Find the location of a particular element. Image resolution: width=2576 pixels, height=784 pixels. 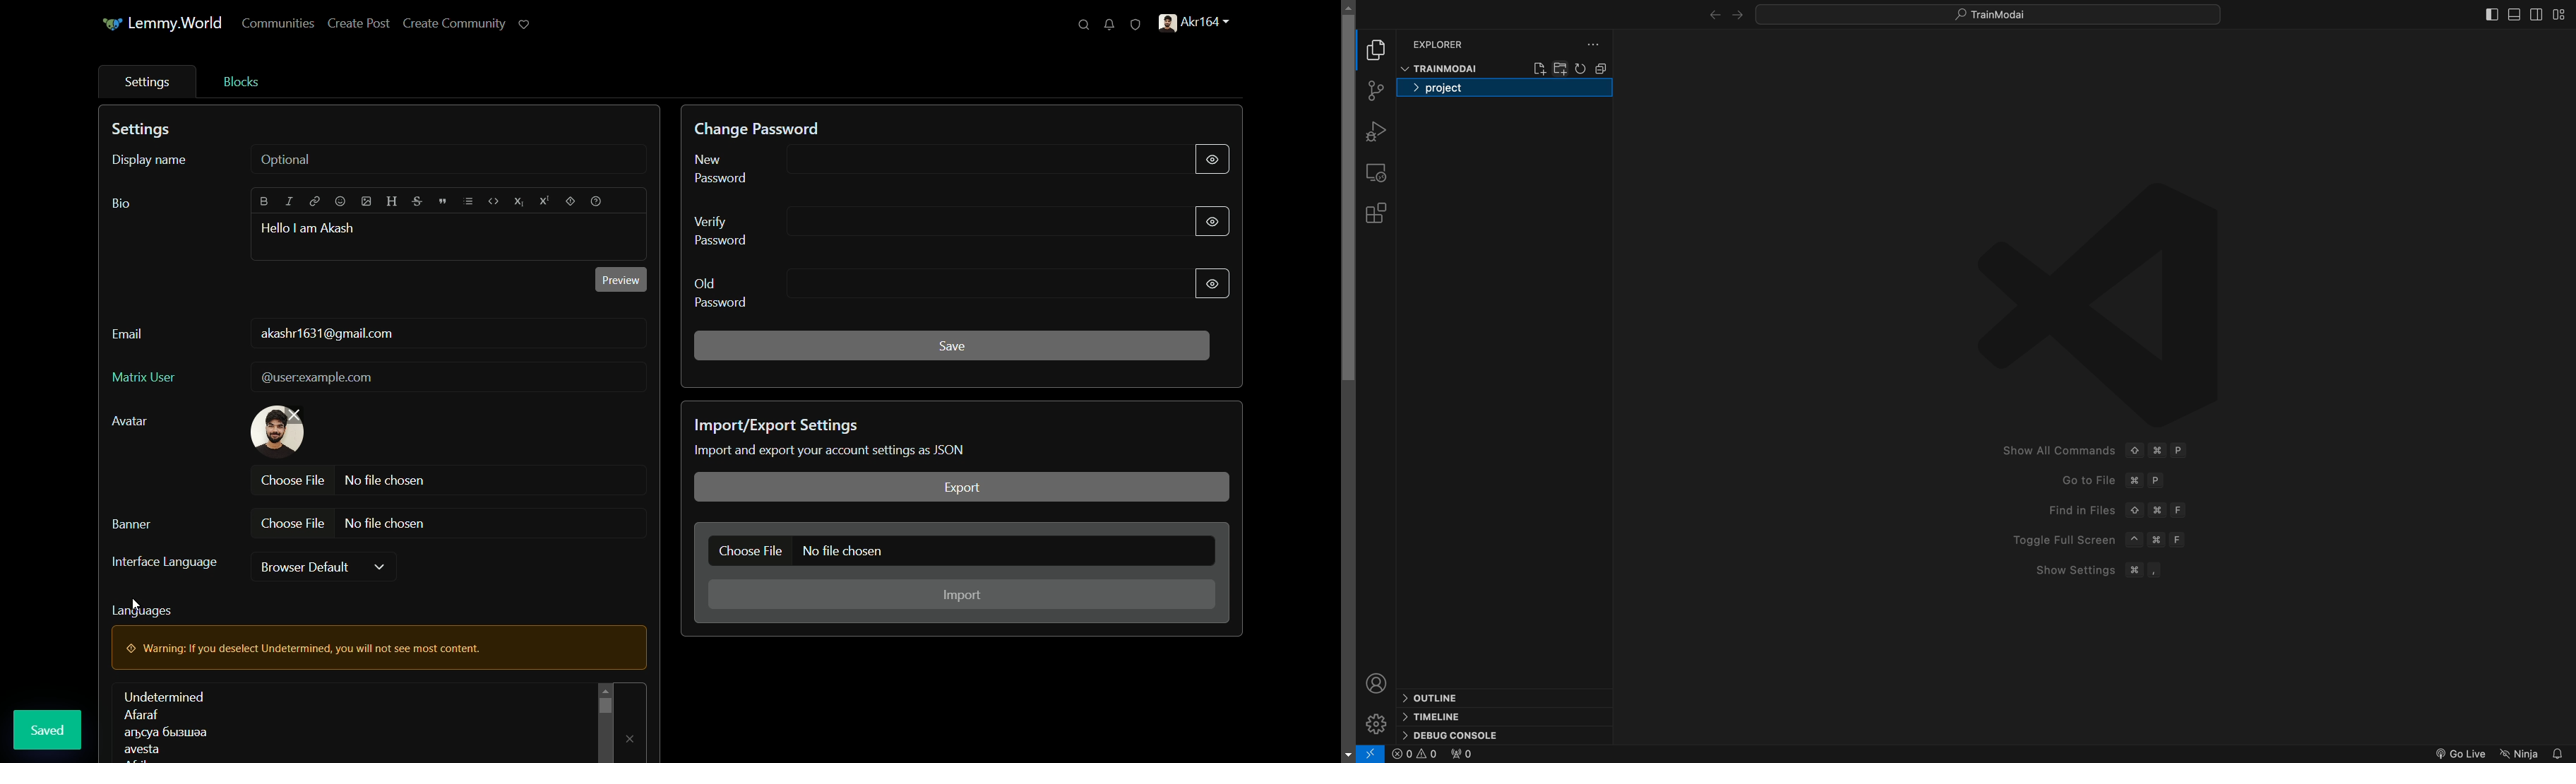

time line is located at coordinates (1434, 716).